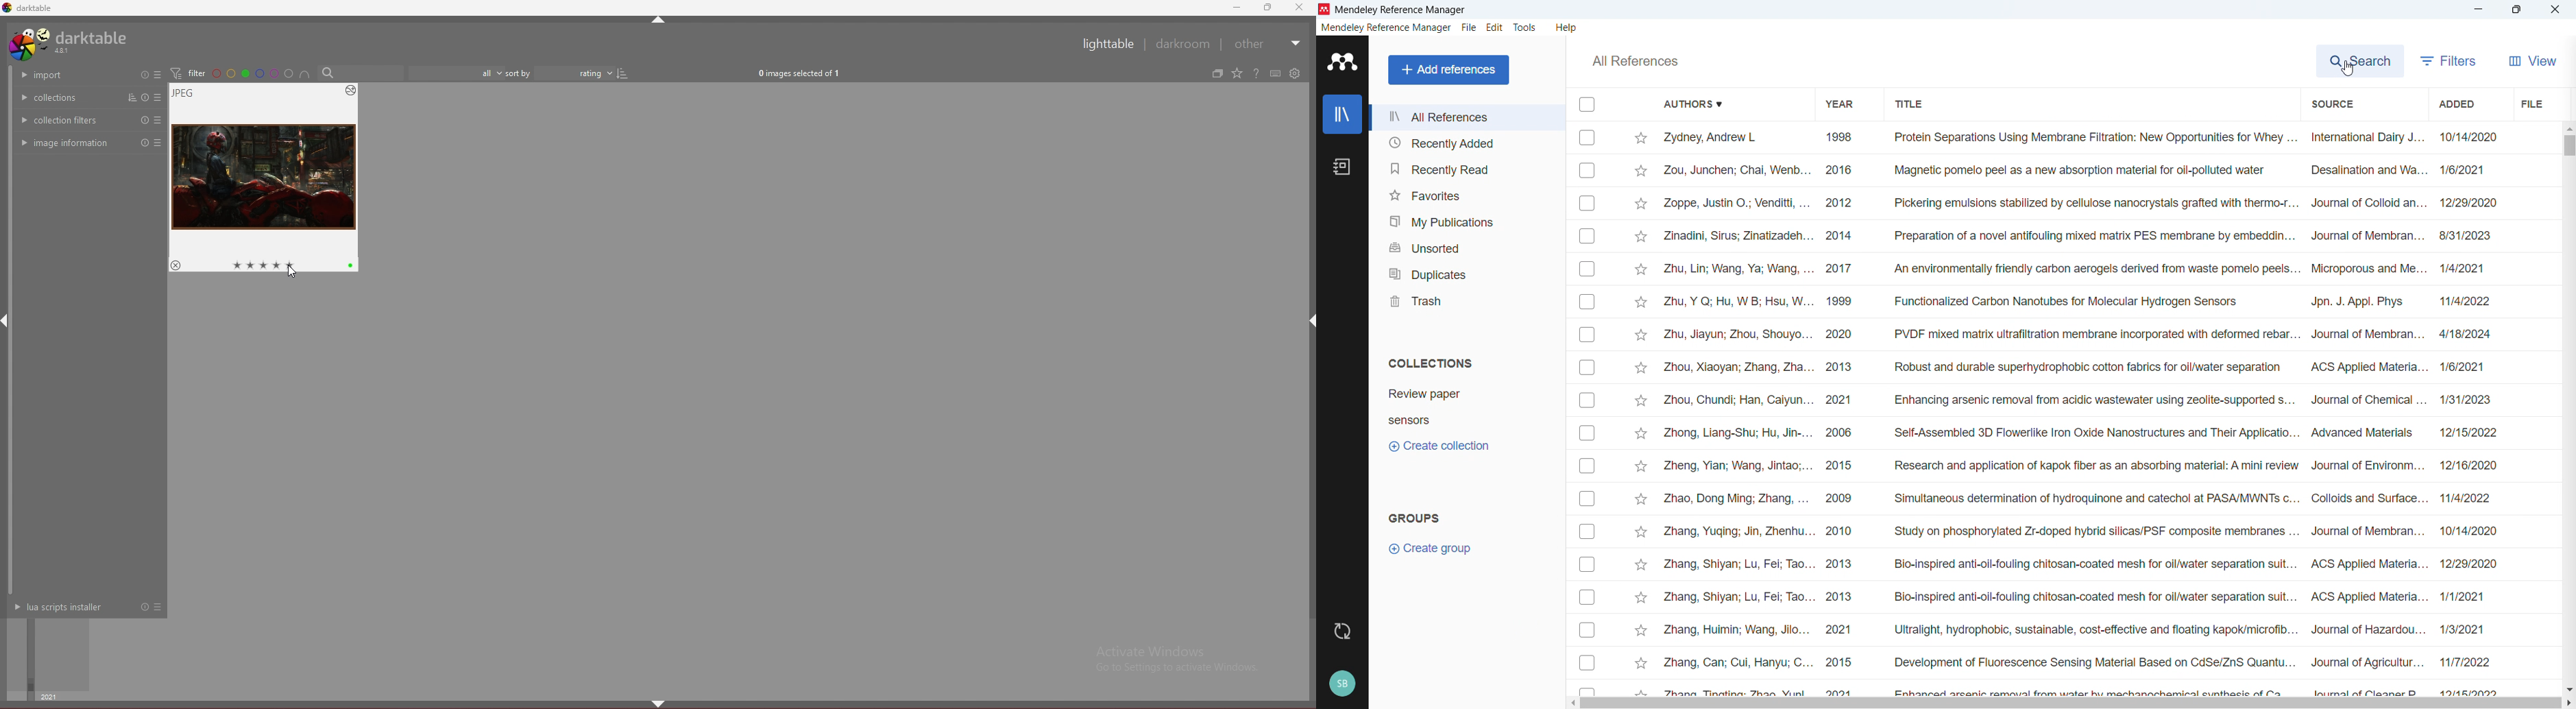 This screenshot has height=728, width=2576. What do you see at coordinates (1912, 104) in the screenshot?
I see `Sort by title ` at bounding box center [1912, 104].